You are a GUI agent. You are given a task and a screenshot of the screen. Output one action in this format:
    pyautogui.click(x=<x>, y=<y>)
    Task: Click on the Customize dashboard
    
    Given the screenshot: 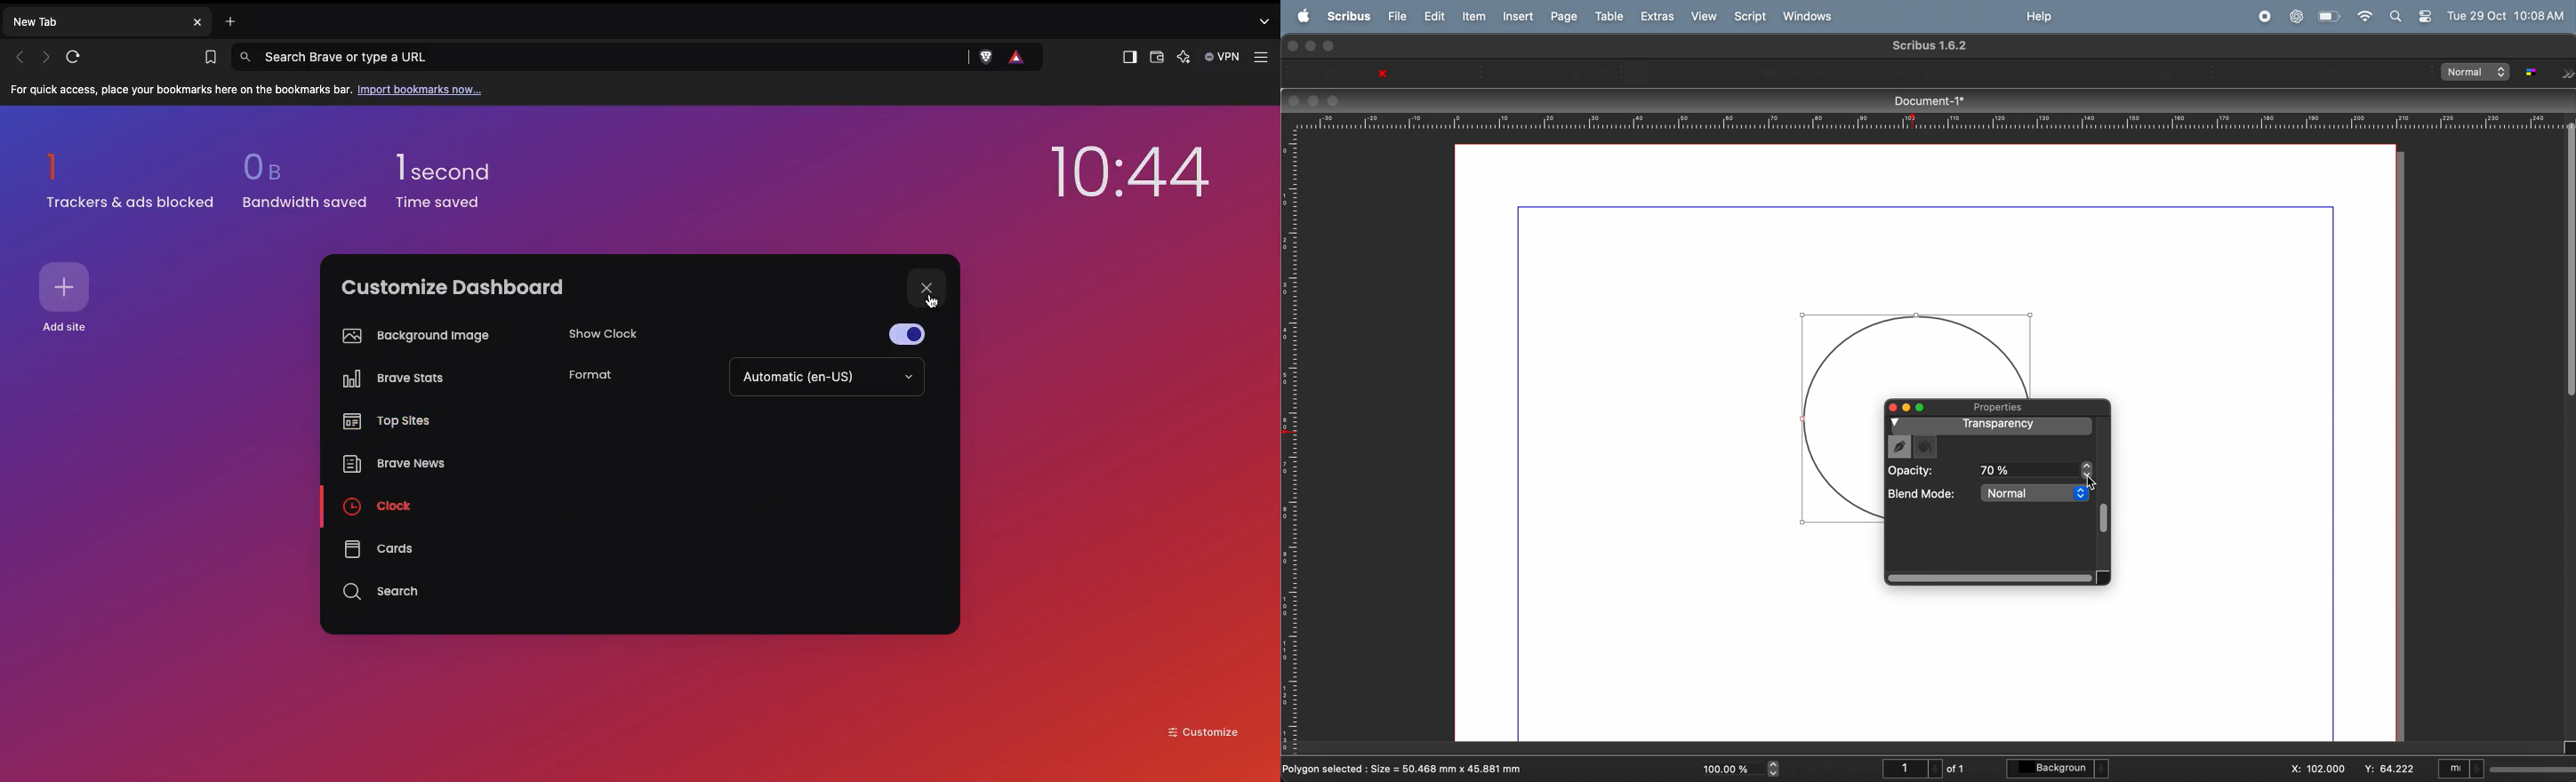 What is the action you would take?
    pyautogui.click(x=453, y=287)
    